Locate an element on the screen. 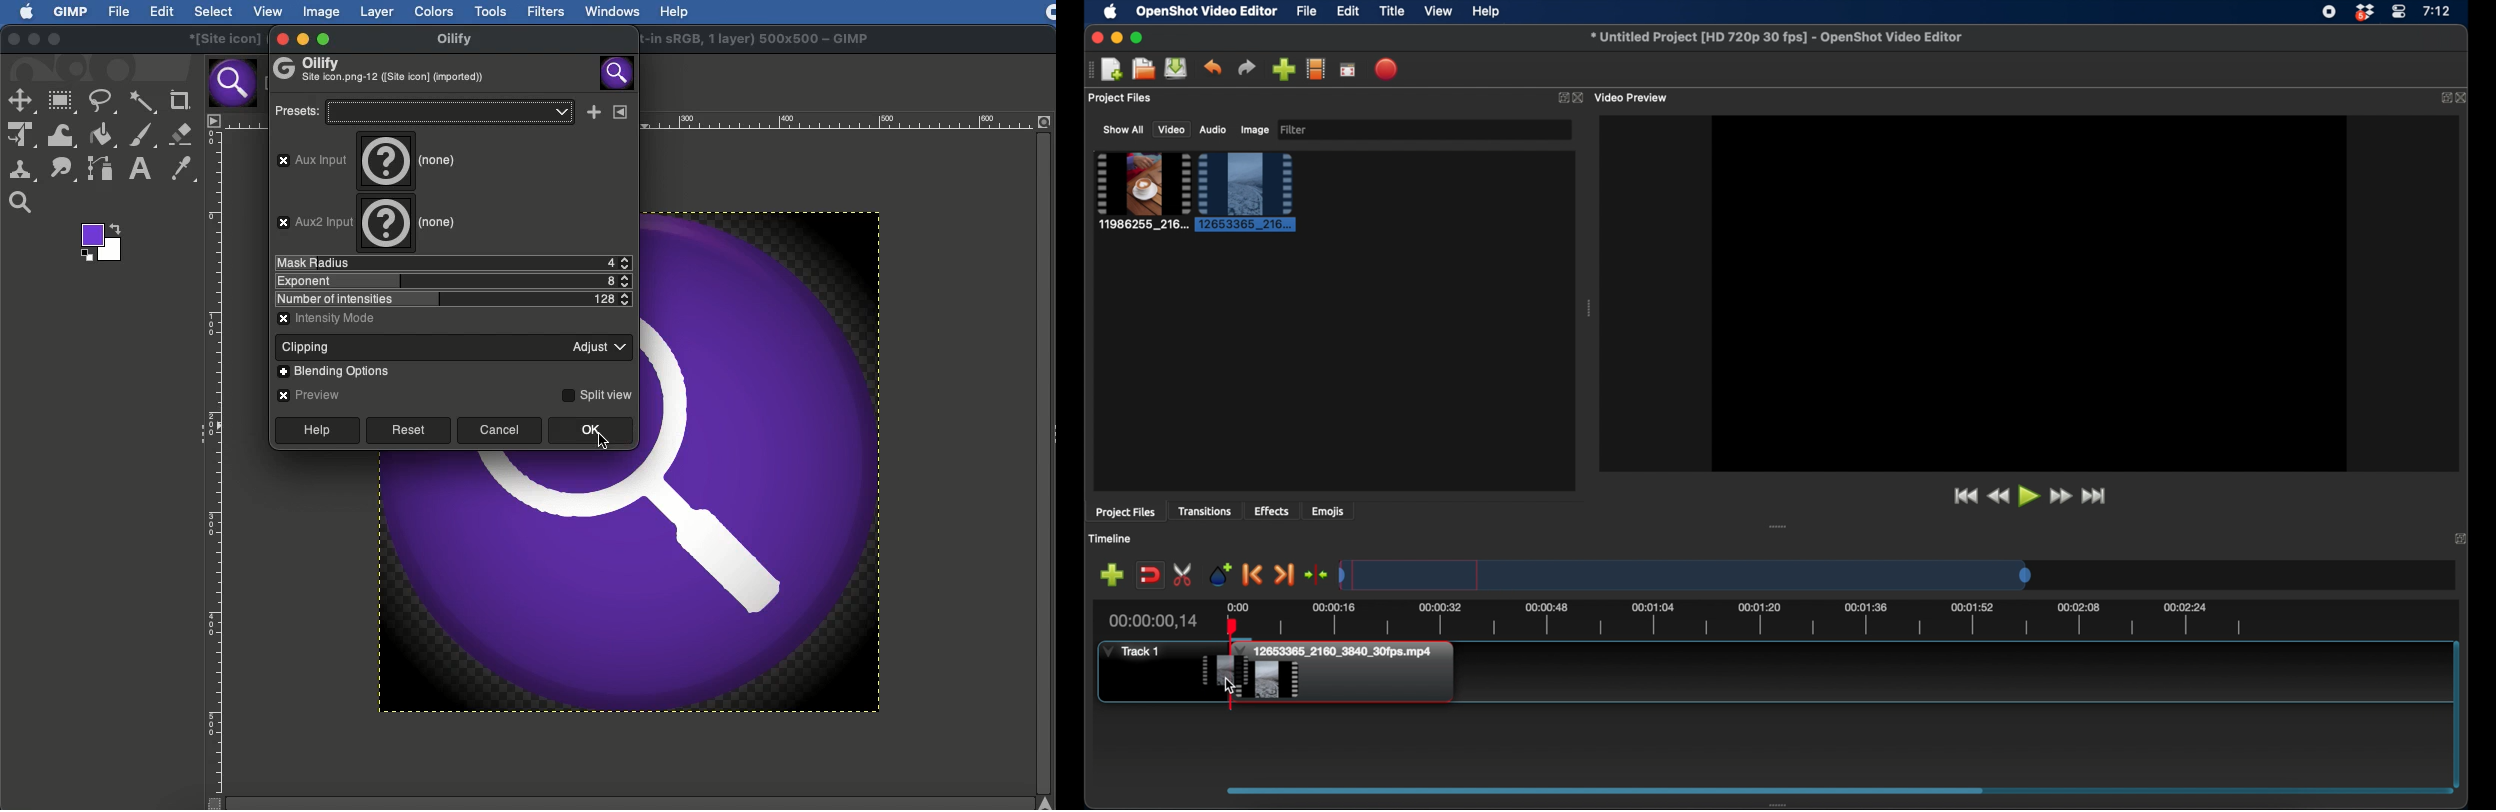 This screenshot has height=812, width=2520. Reset is located at coordinates (409, 430).